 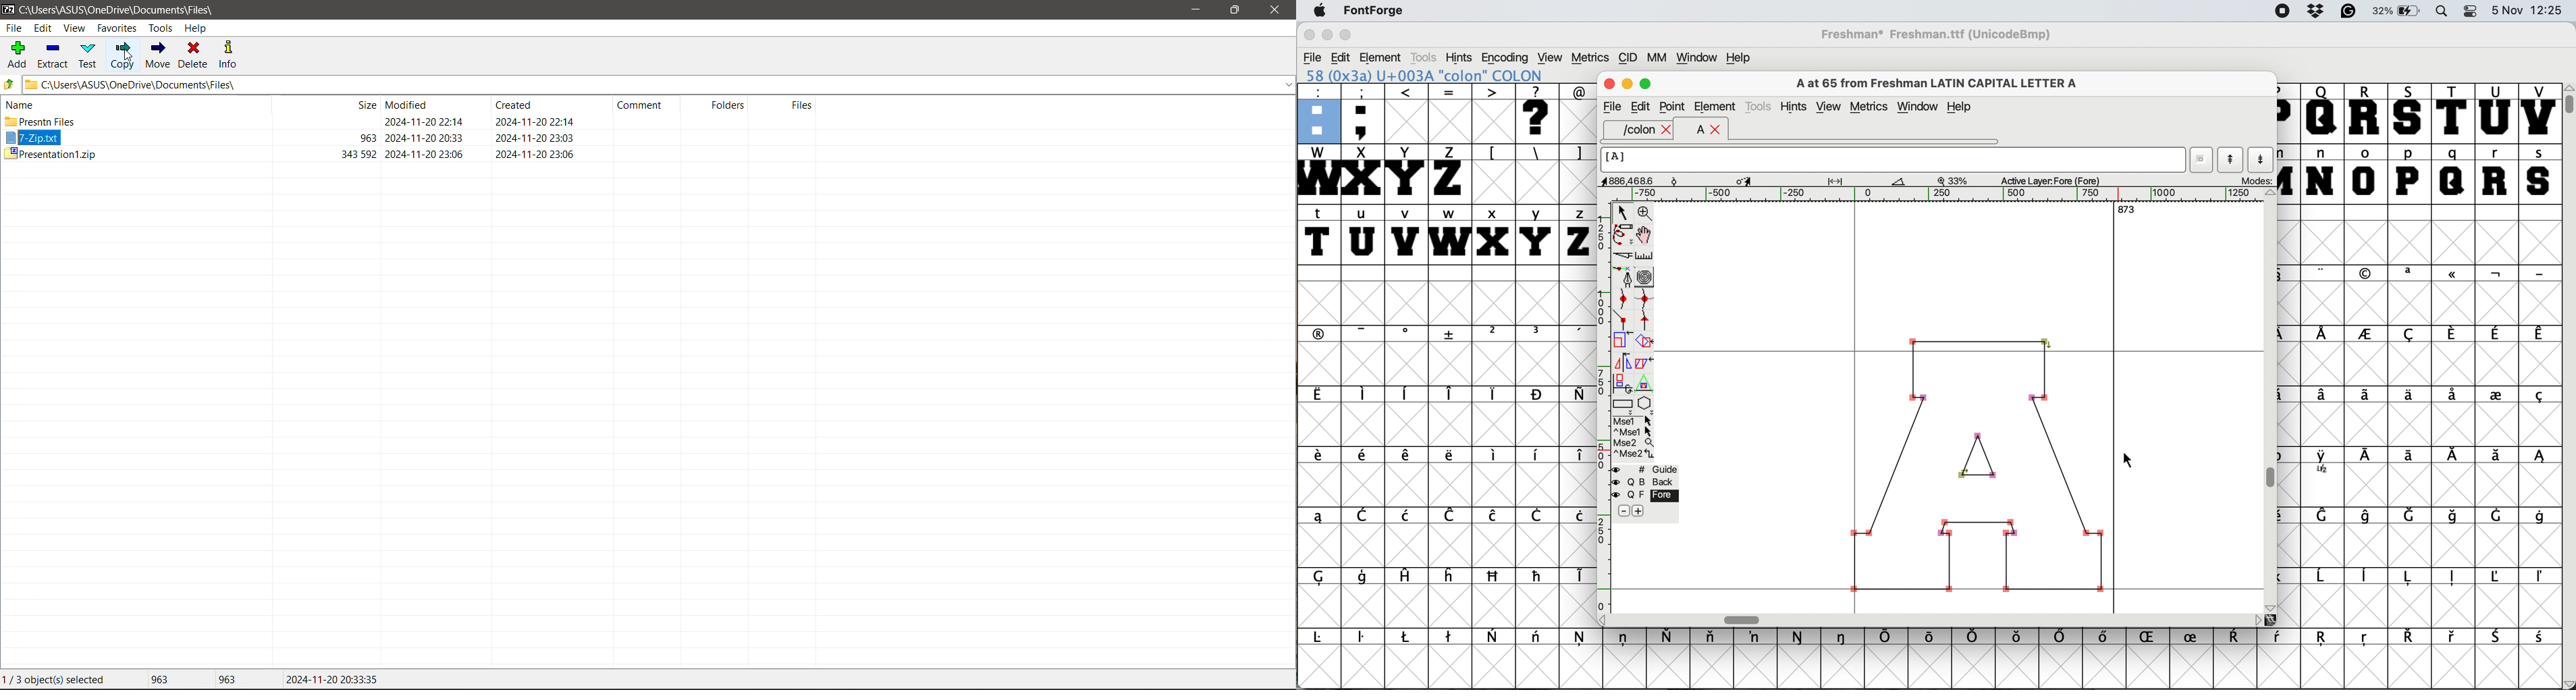 What do you see at coordinates (2202, 156) in the screenshot?
I see `current word list` at bounding box center [2202, 156].